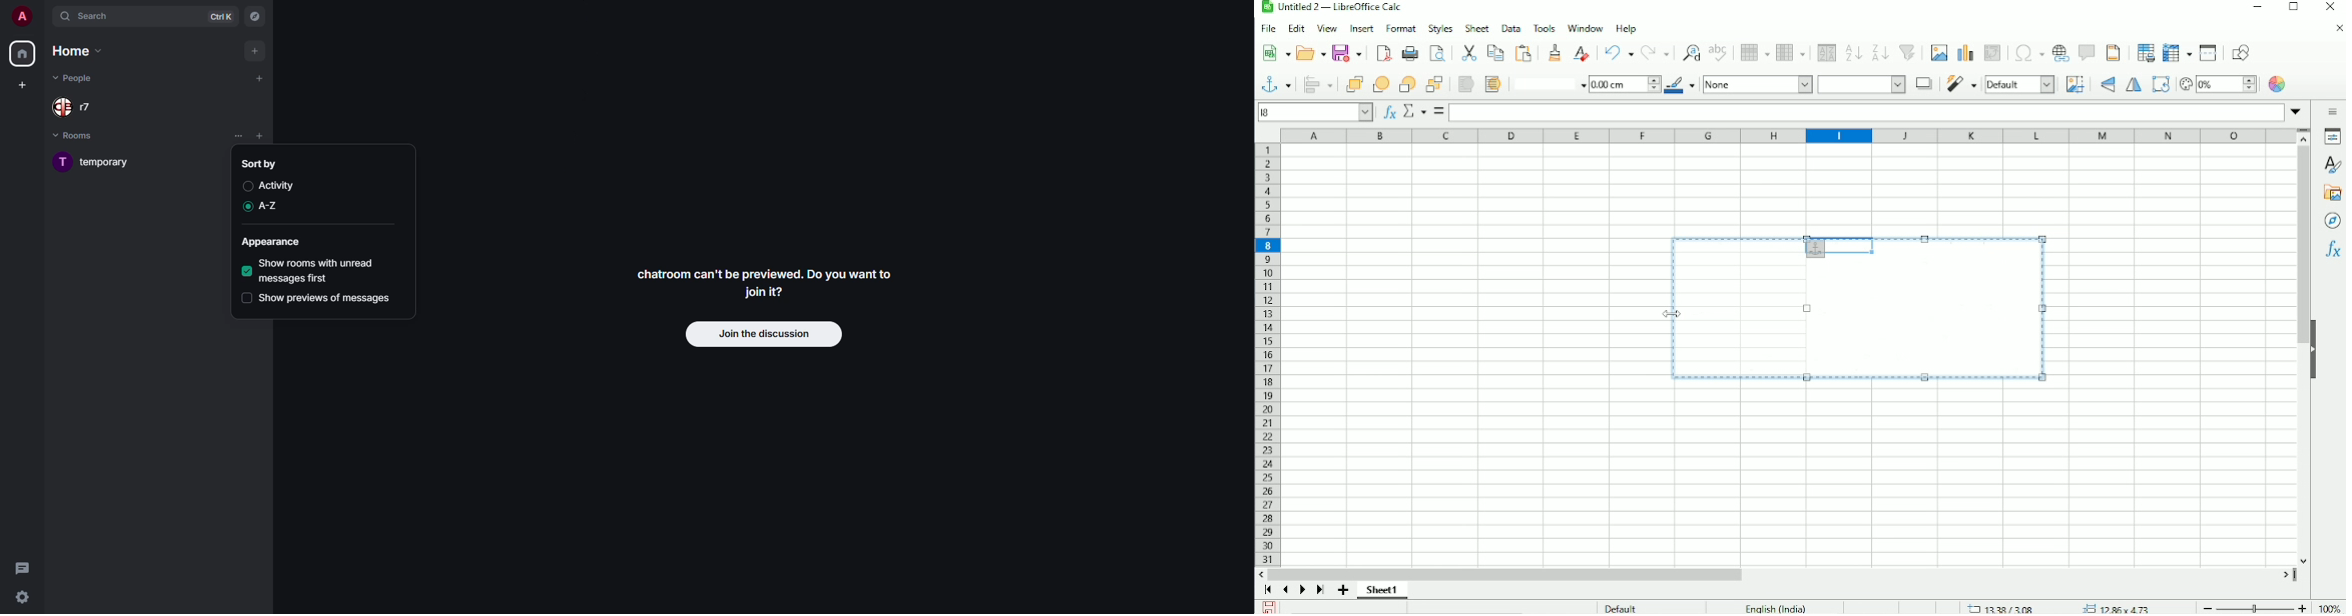  What do you see at coordinates (2313, 348) in the screenshot?
I see `Show` at bounding box center [2313, 348].